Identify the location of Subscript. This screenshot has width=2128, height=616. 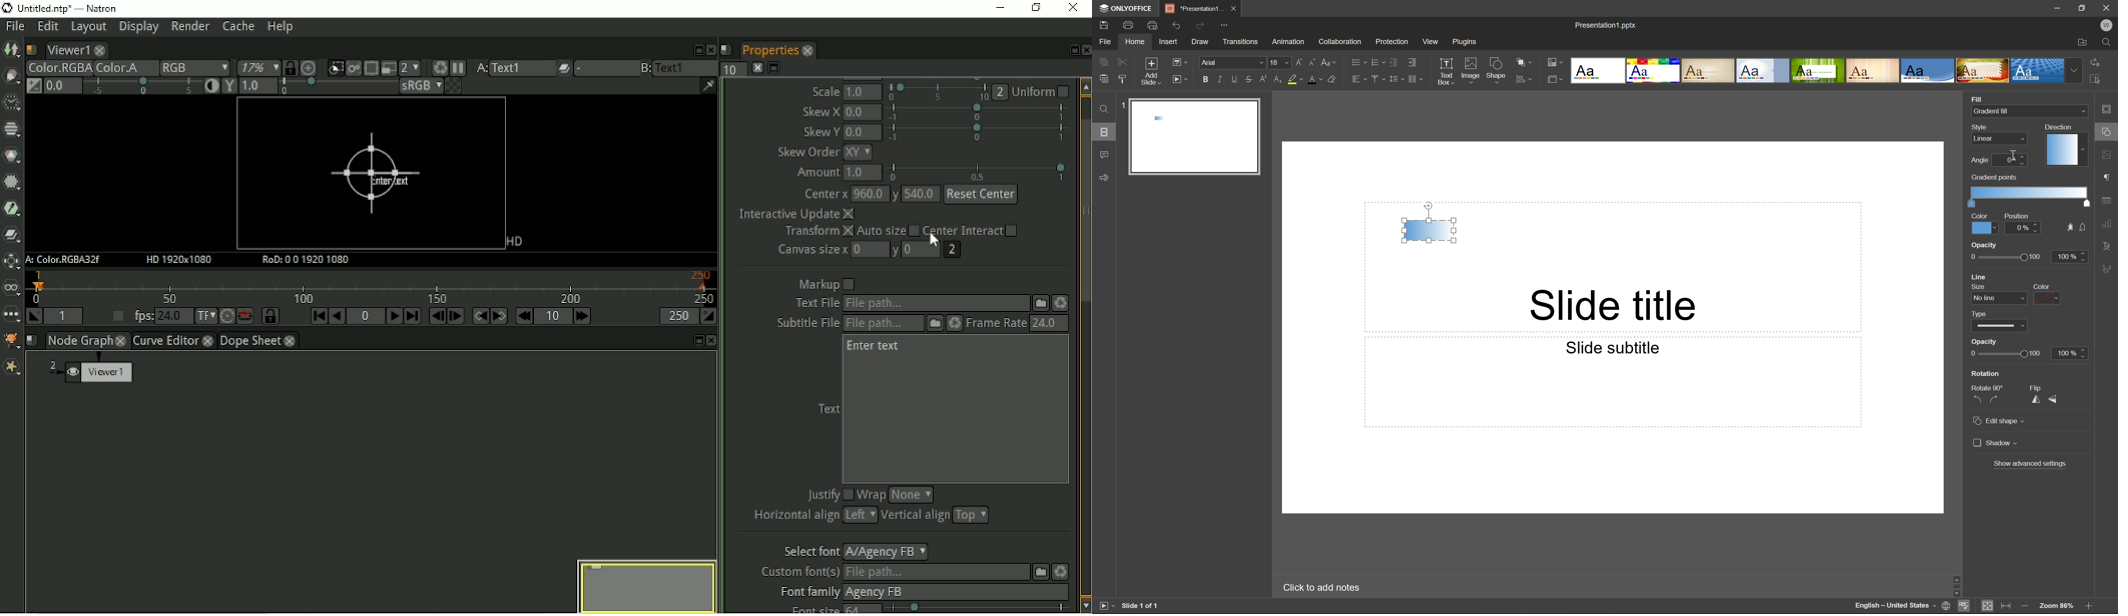
(1276, 79).